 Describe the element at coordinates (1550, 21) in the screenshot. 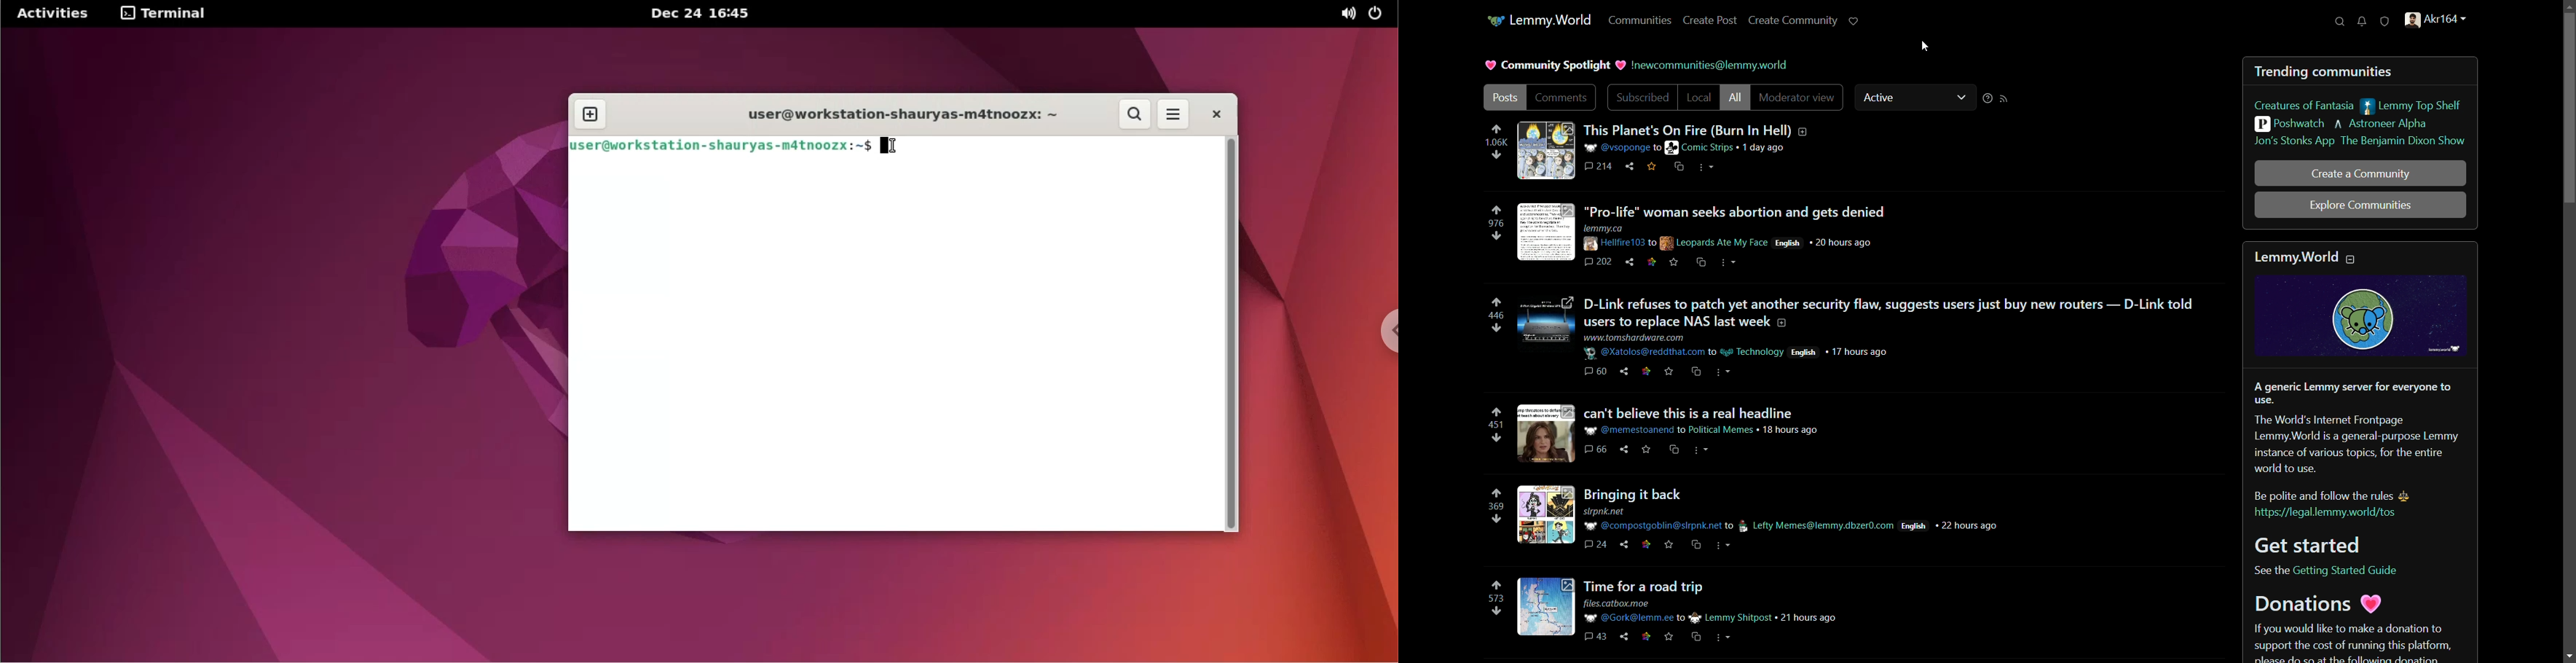

I see `lemmy.world` at that location.